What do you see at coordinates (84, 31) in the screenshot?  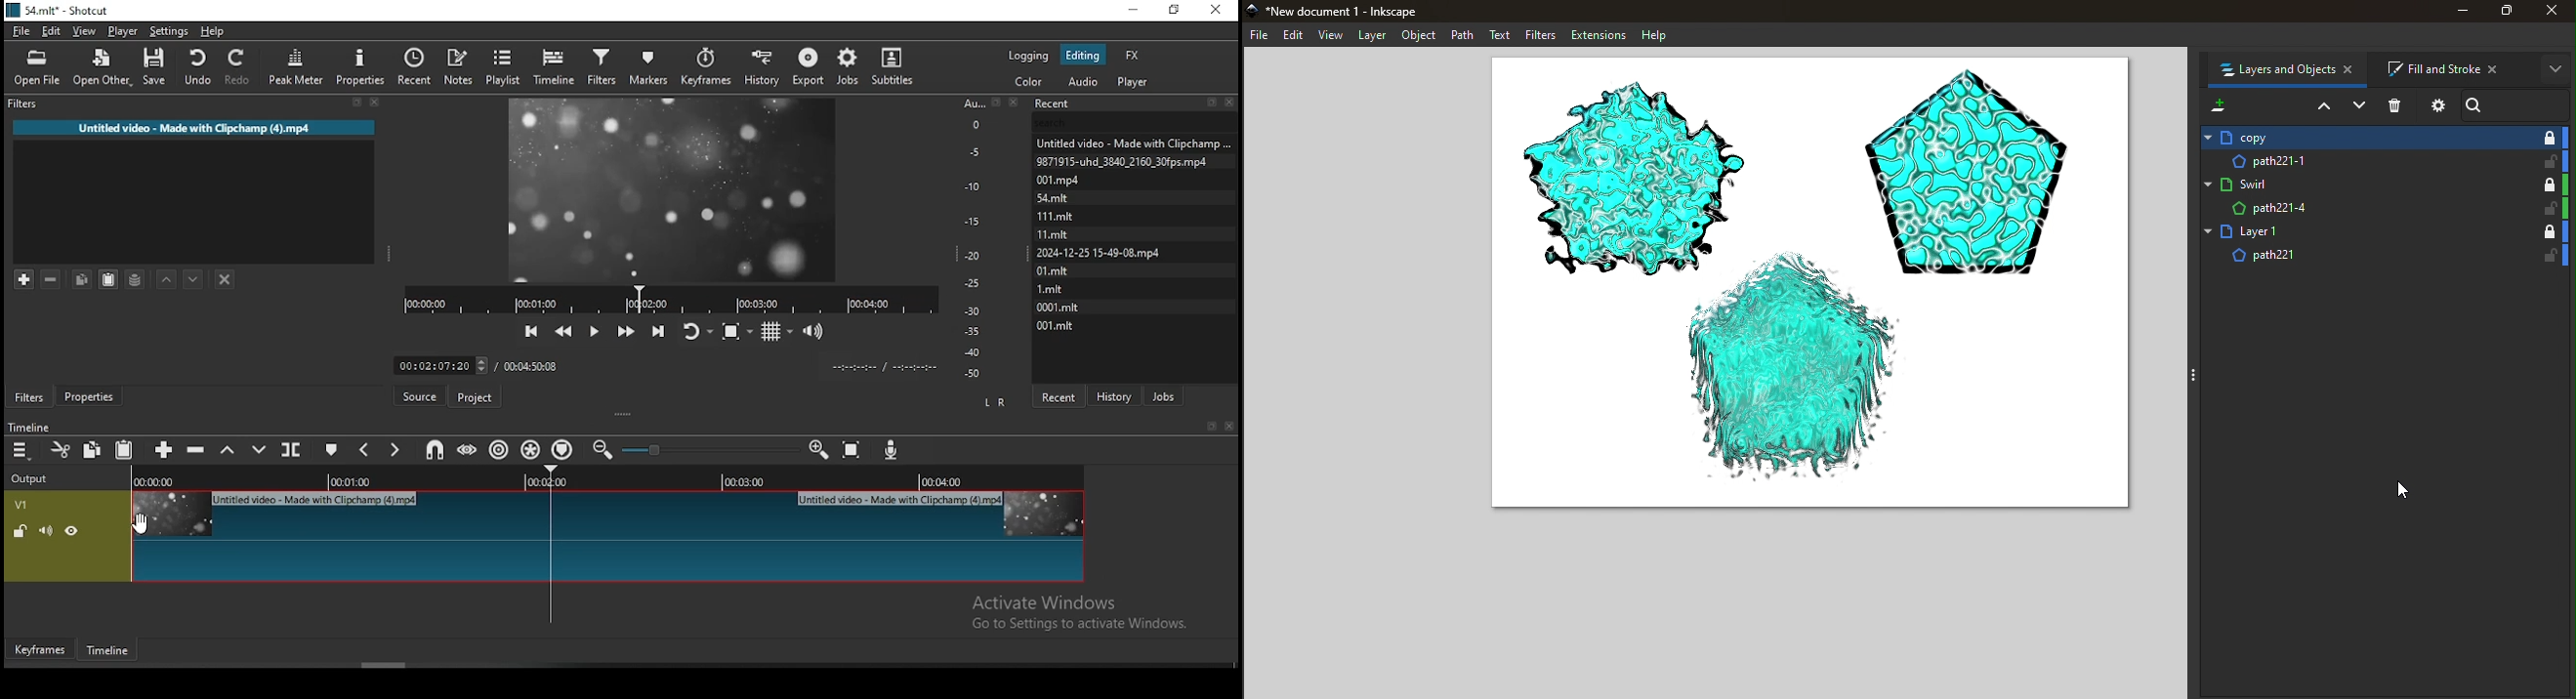 I see `view` at bounding box center [84, 31].